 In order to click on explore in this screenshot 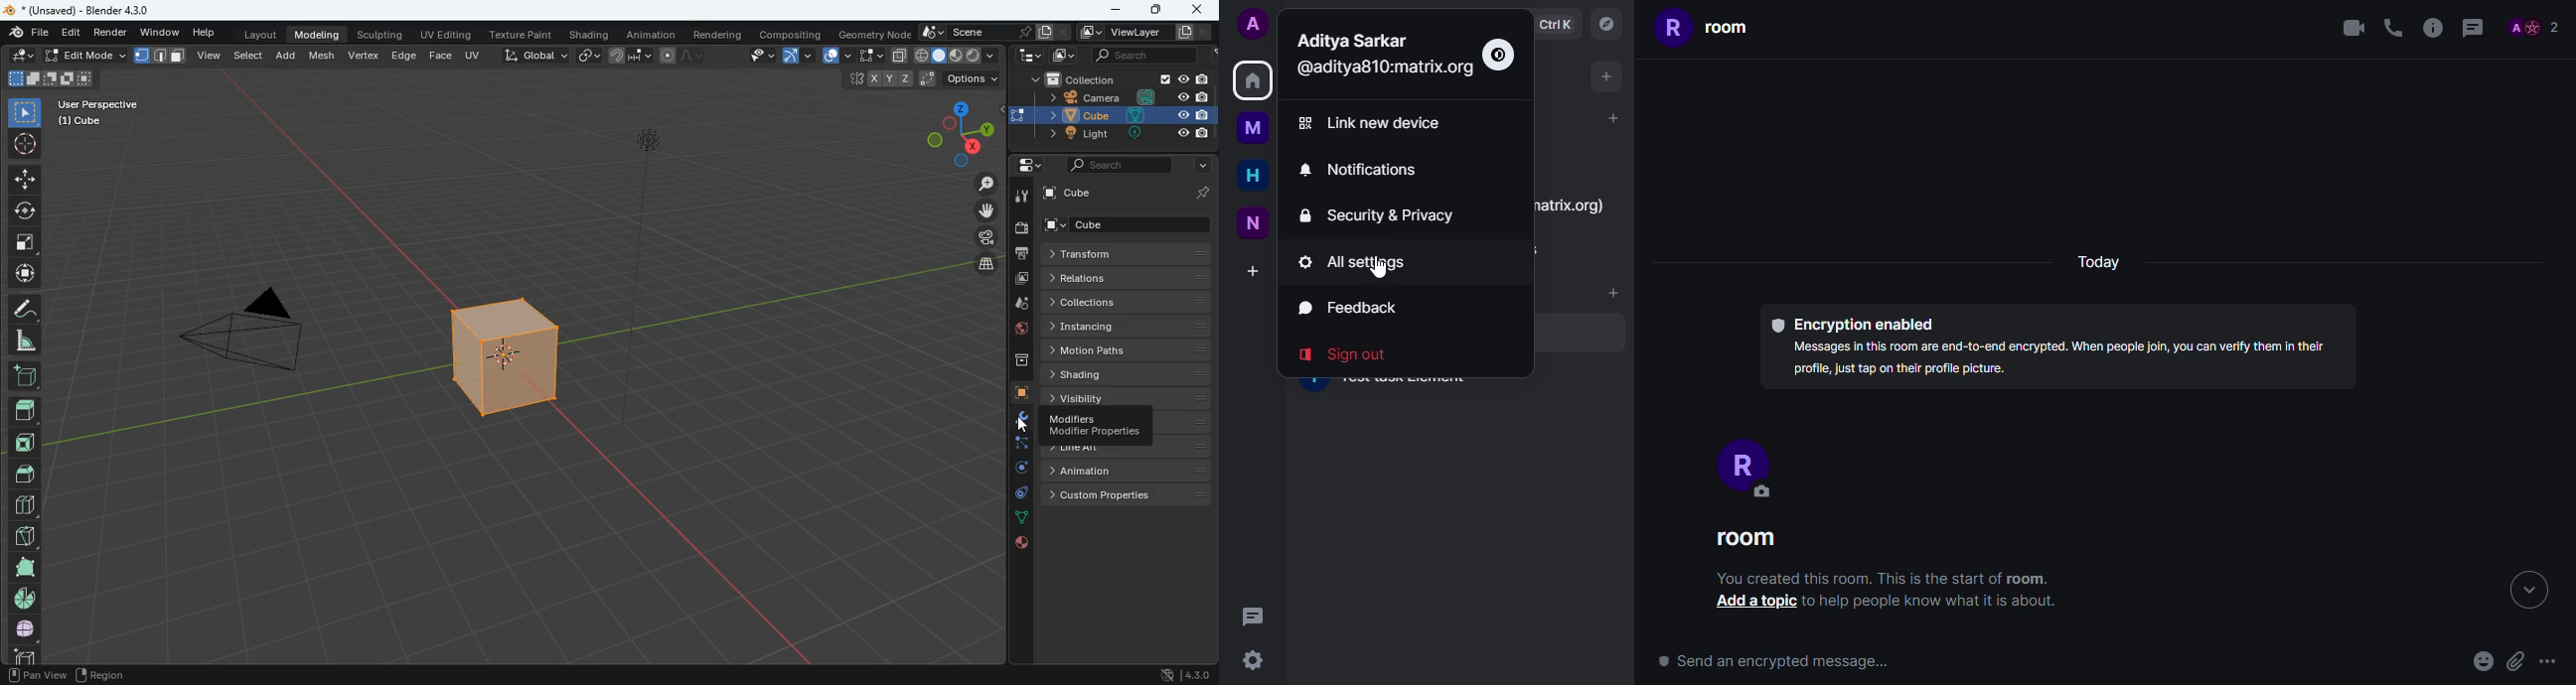, I will do `click(1604, 23)`.